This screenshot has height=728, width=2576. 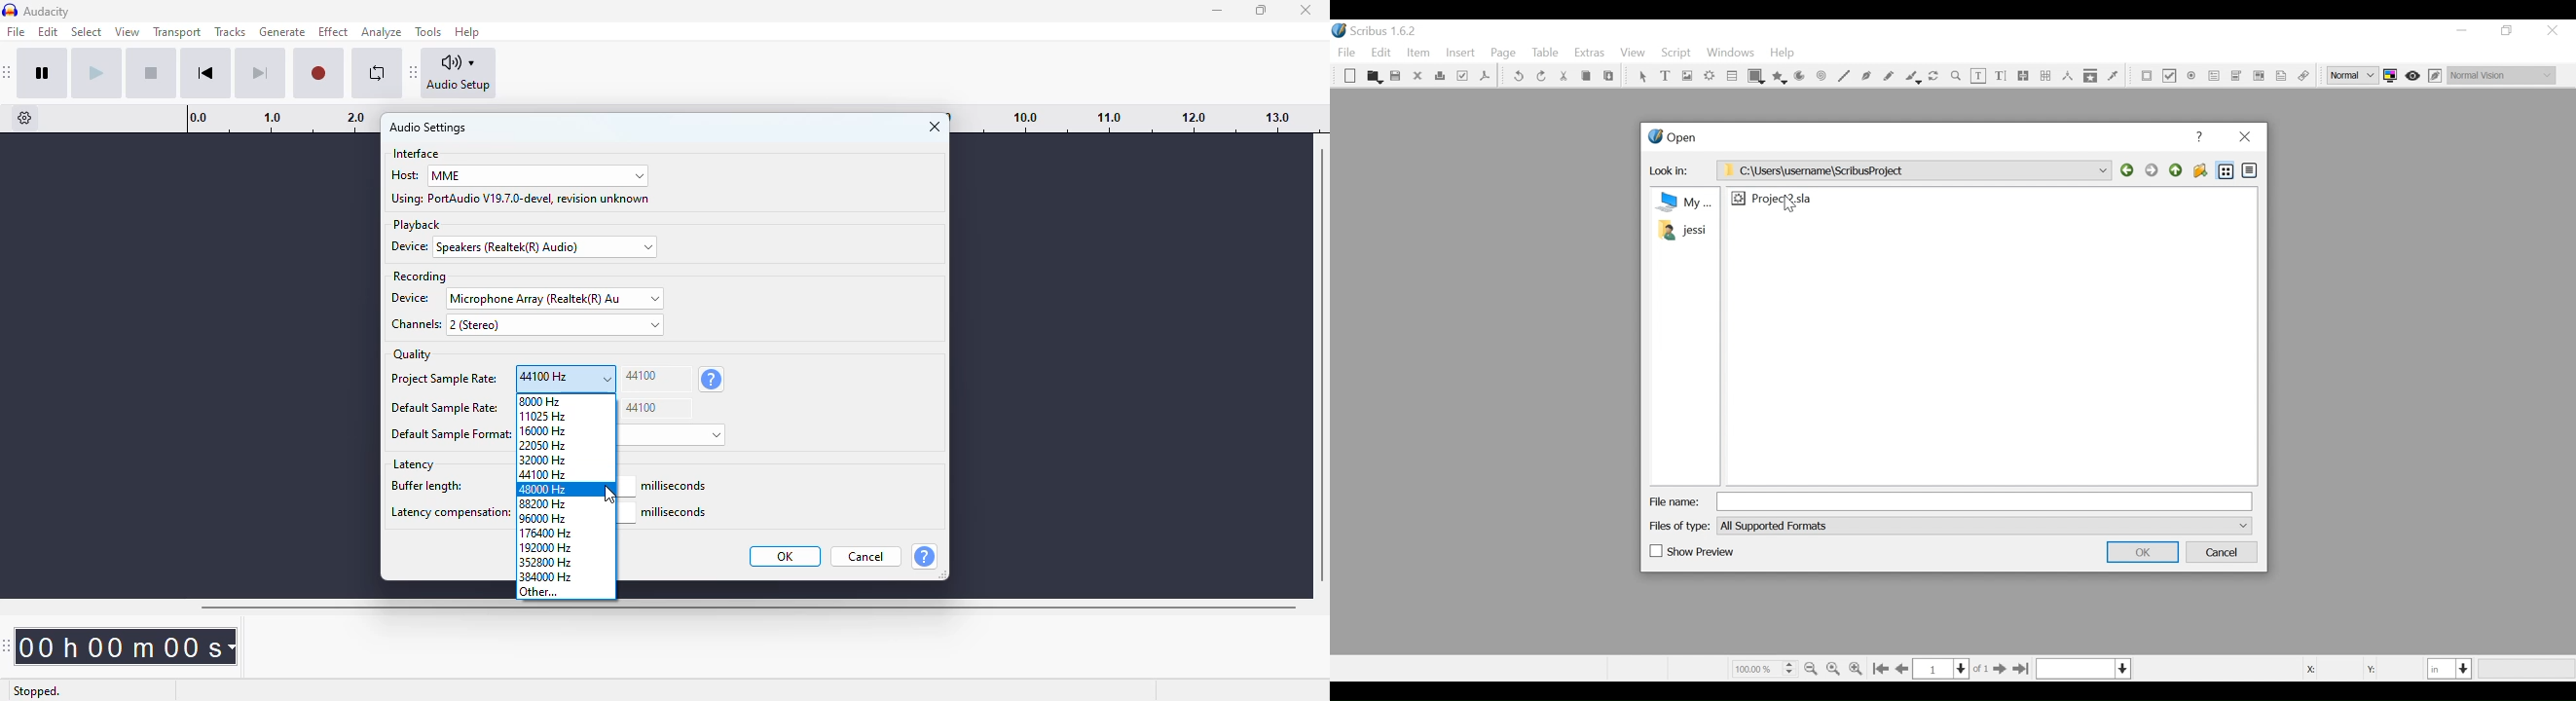 I want to click on File, so click(x=1773, y=198).